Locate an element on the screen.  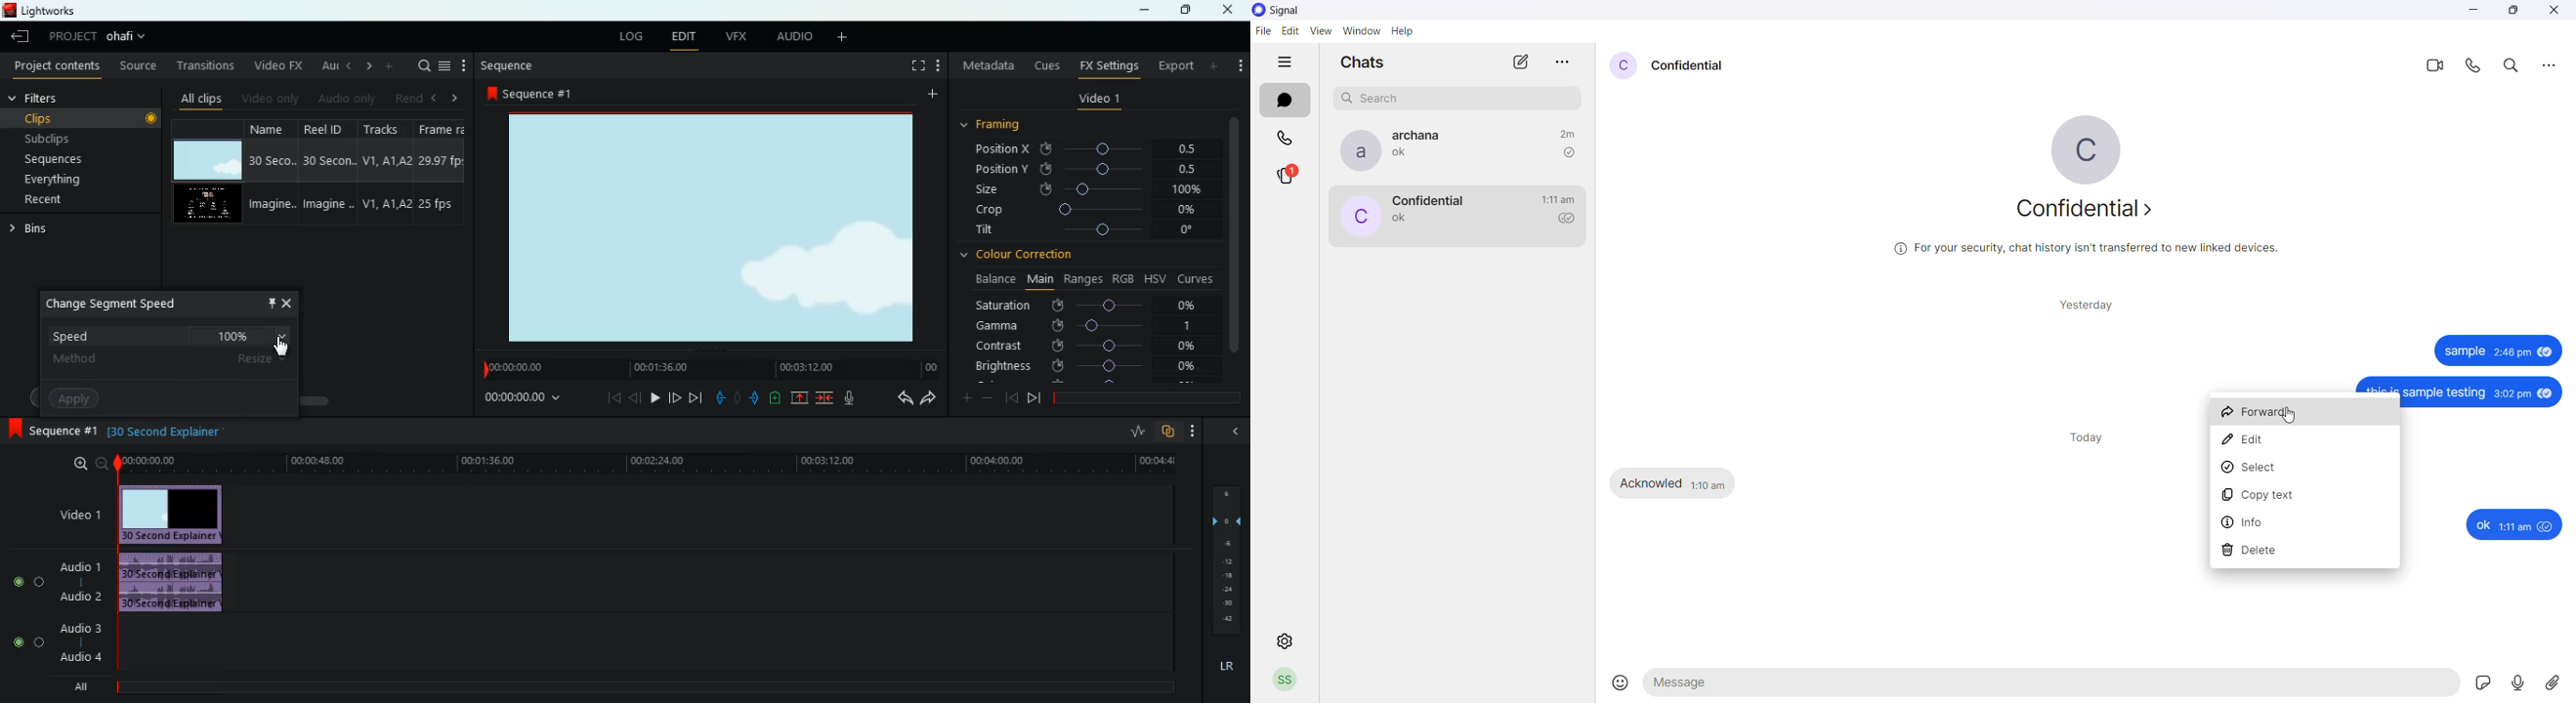
right is located at coordinates (365, 65).